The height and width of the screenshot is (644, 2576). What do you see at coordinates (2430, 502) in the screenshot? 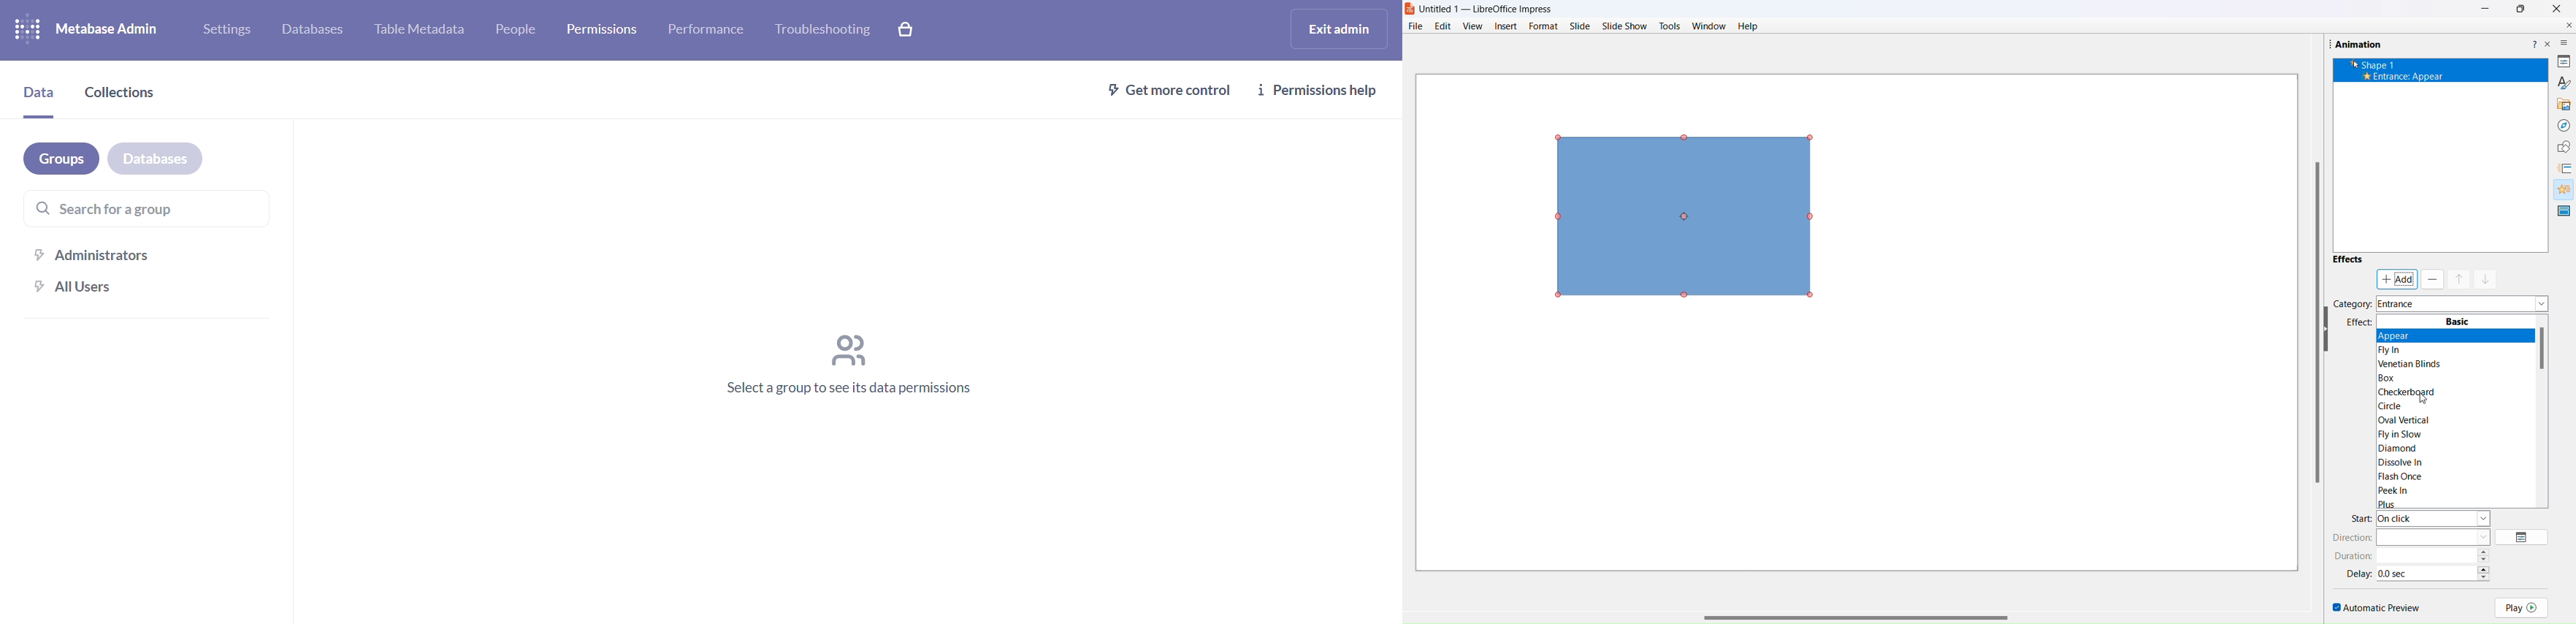
I see `Plus` at bounding box center [2430, 502].